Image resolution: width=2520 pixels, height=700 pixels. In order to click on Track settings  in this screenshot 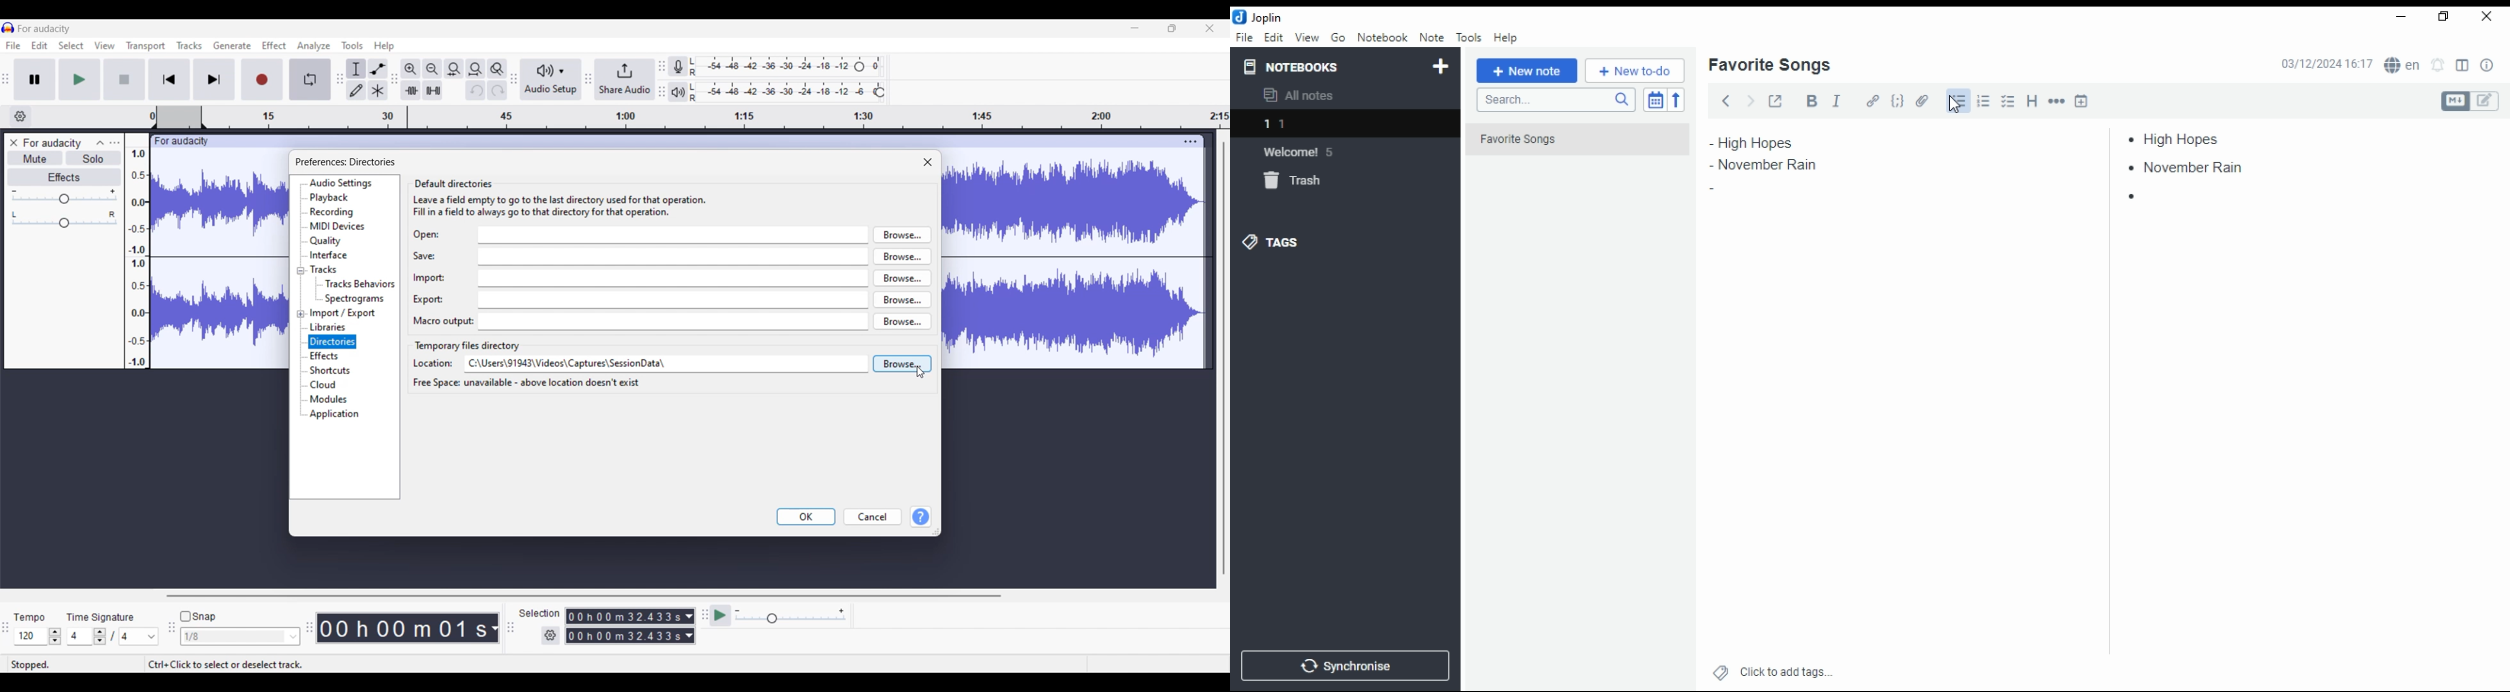, I will do `click(1191, 142)`.